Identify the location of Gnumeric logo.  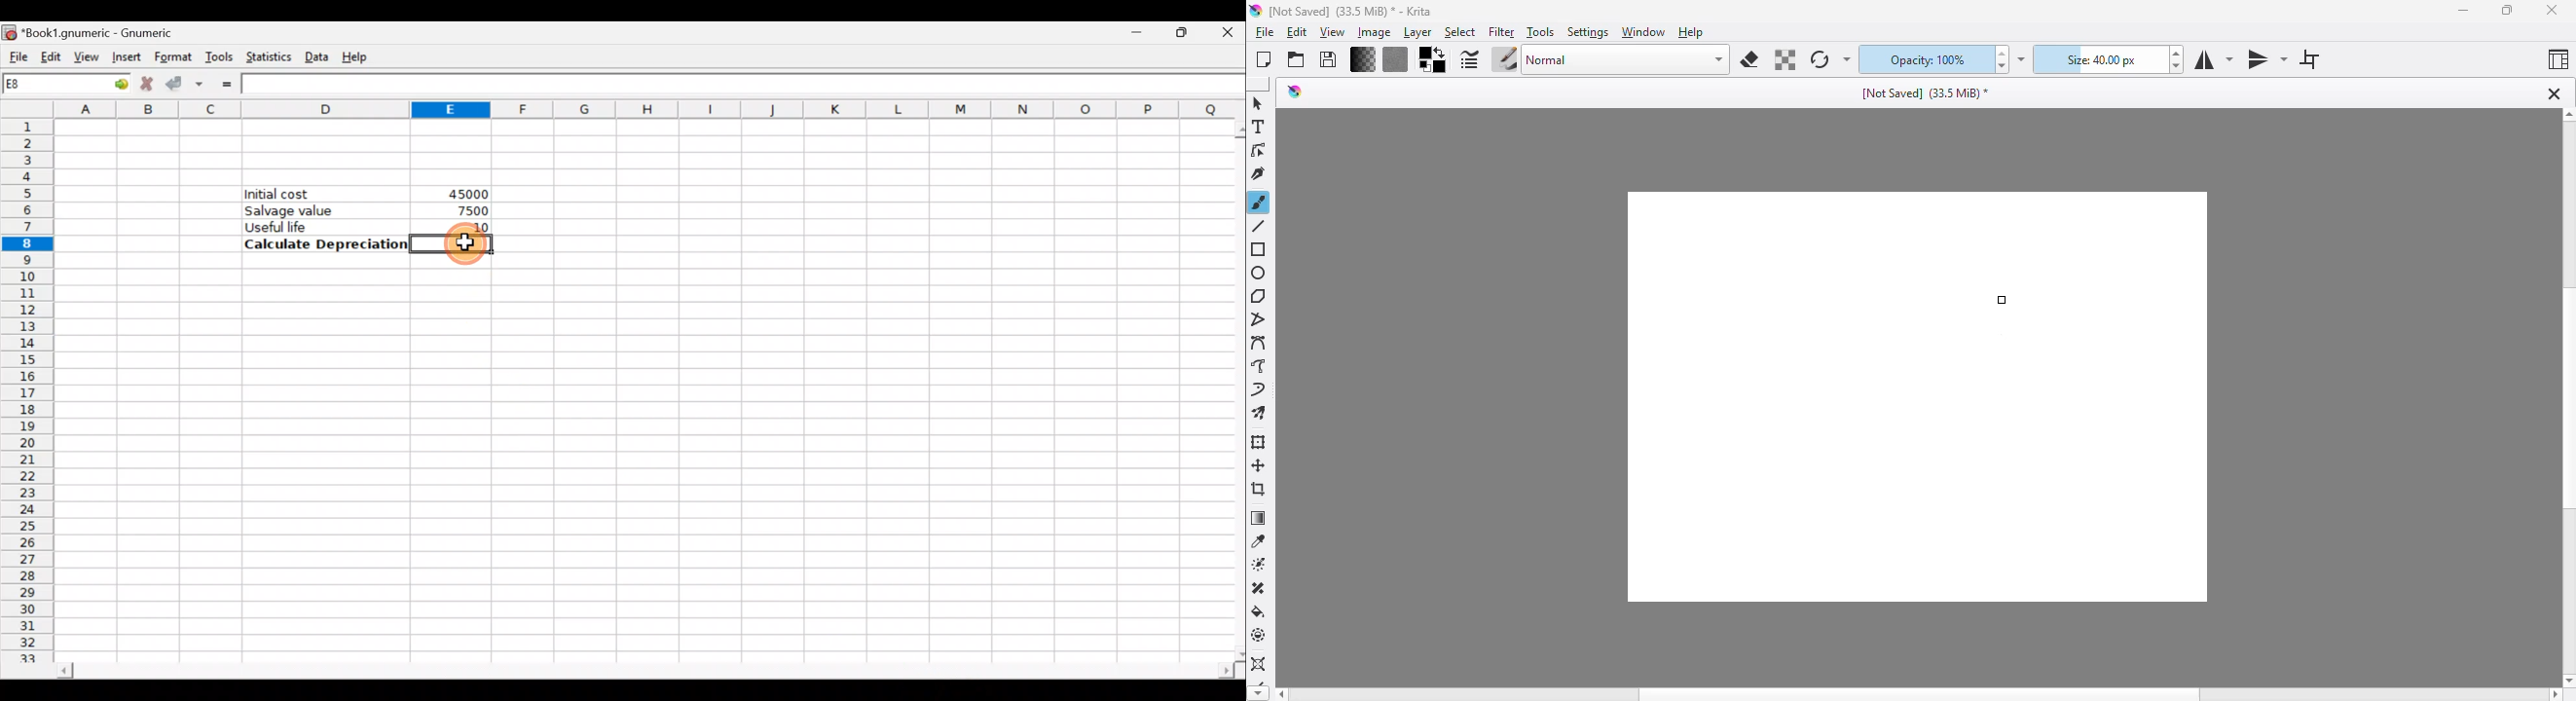
(10, 30).